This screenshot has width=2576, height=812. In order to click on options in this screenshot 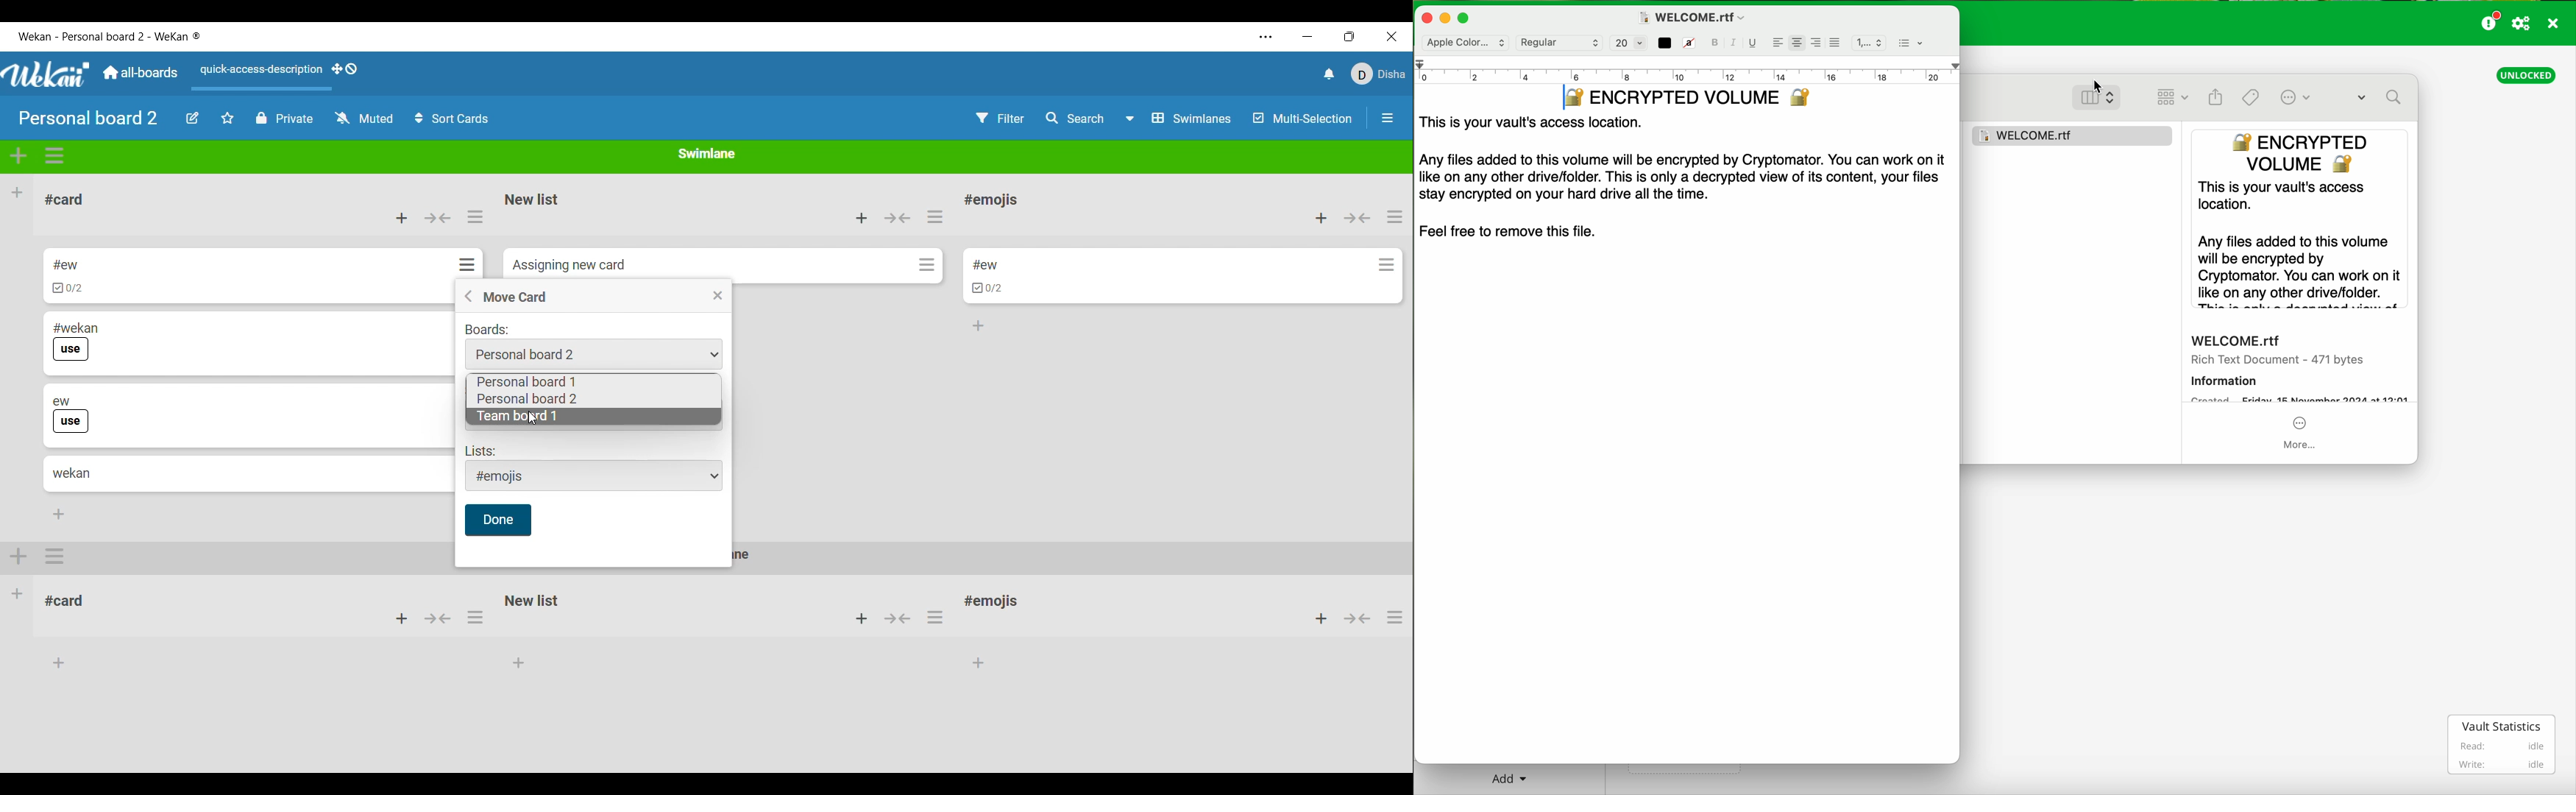, I will do `click(1394, 622)`.